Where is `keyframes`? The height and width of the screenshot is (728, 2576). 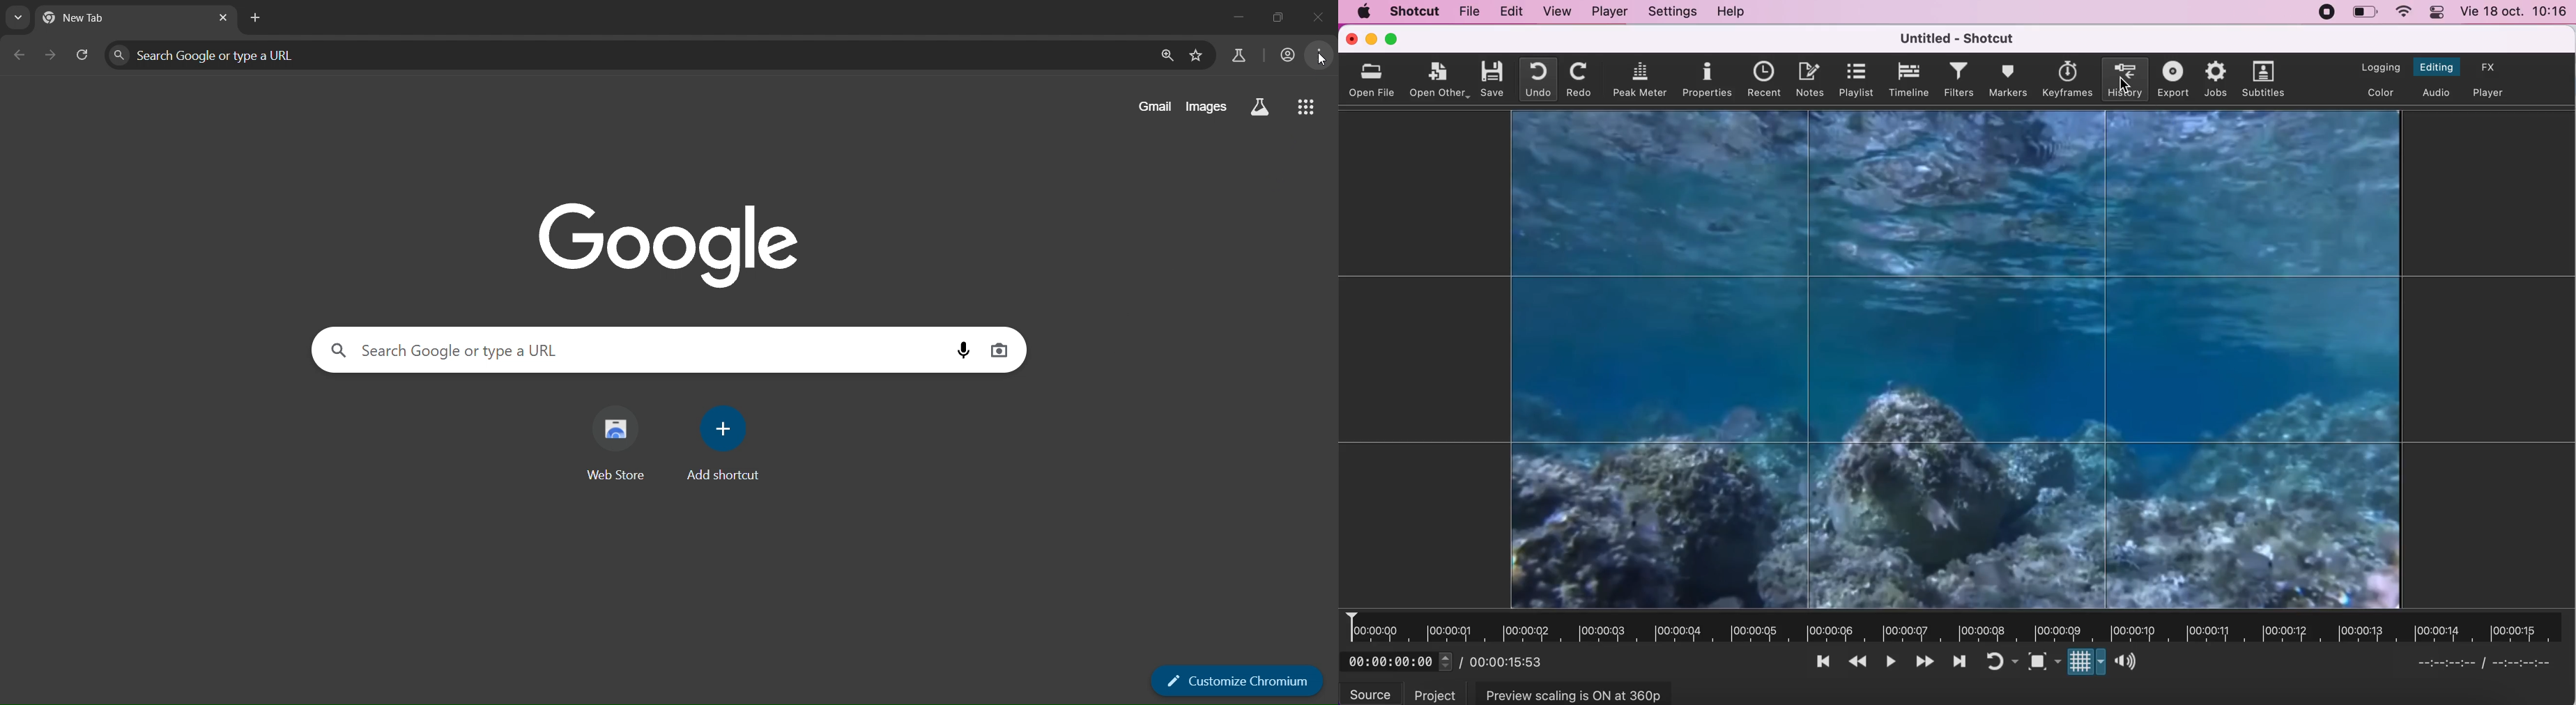
keyframes is located at coordinates (2068, 78).